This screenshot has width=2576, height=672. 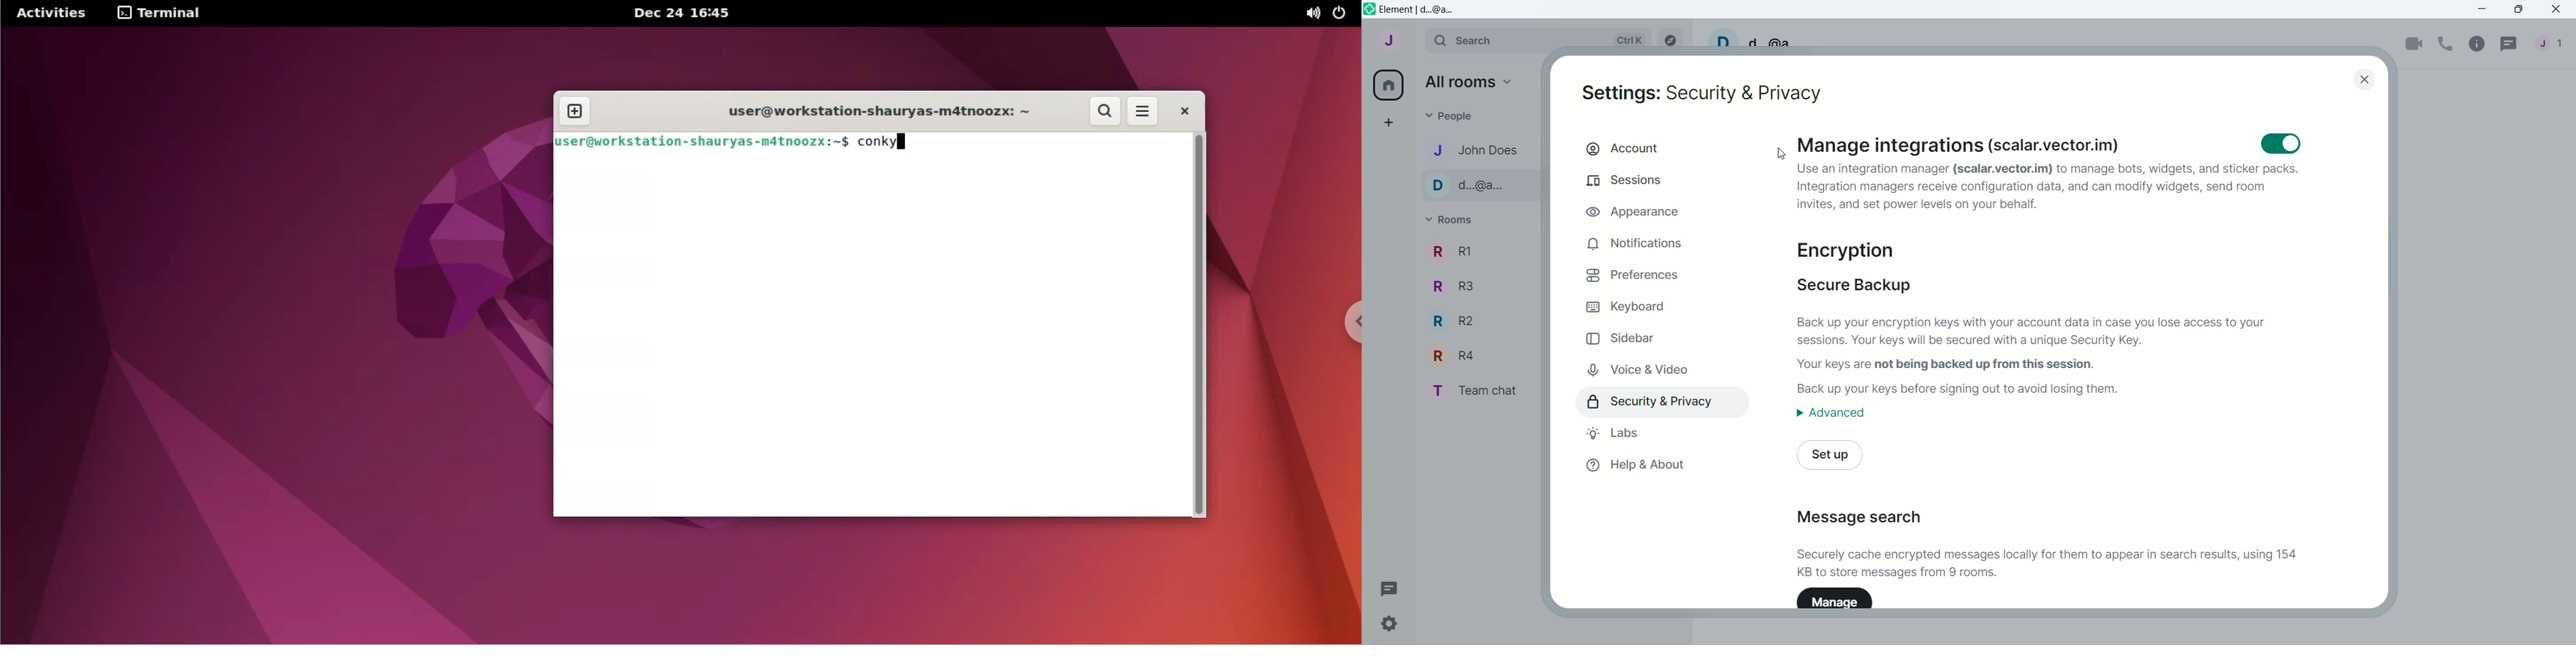 I want to click on R R3, so click(x=1455, y=288).